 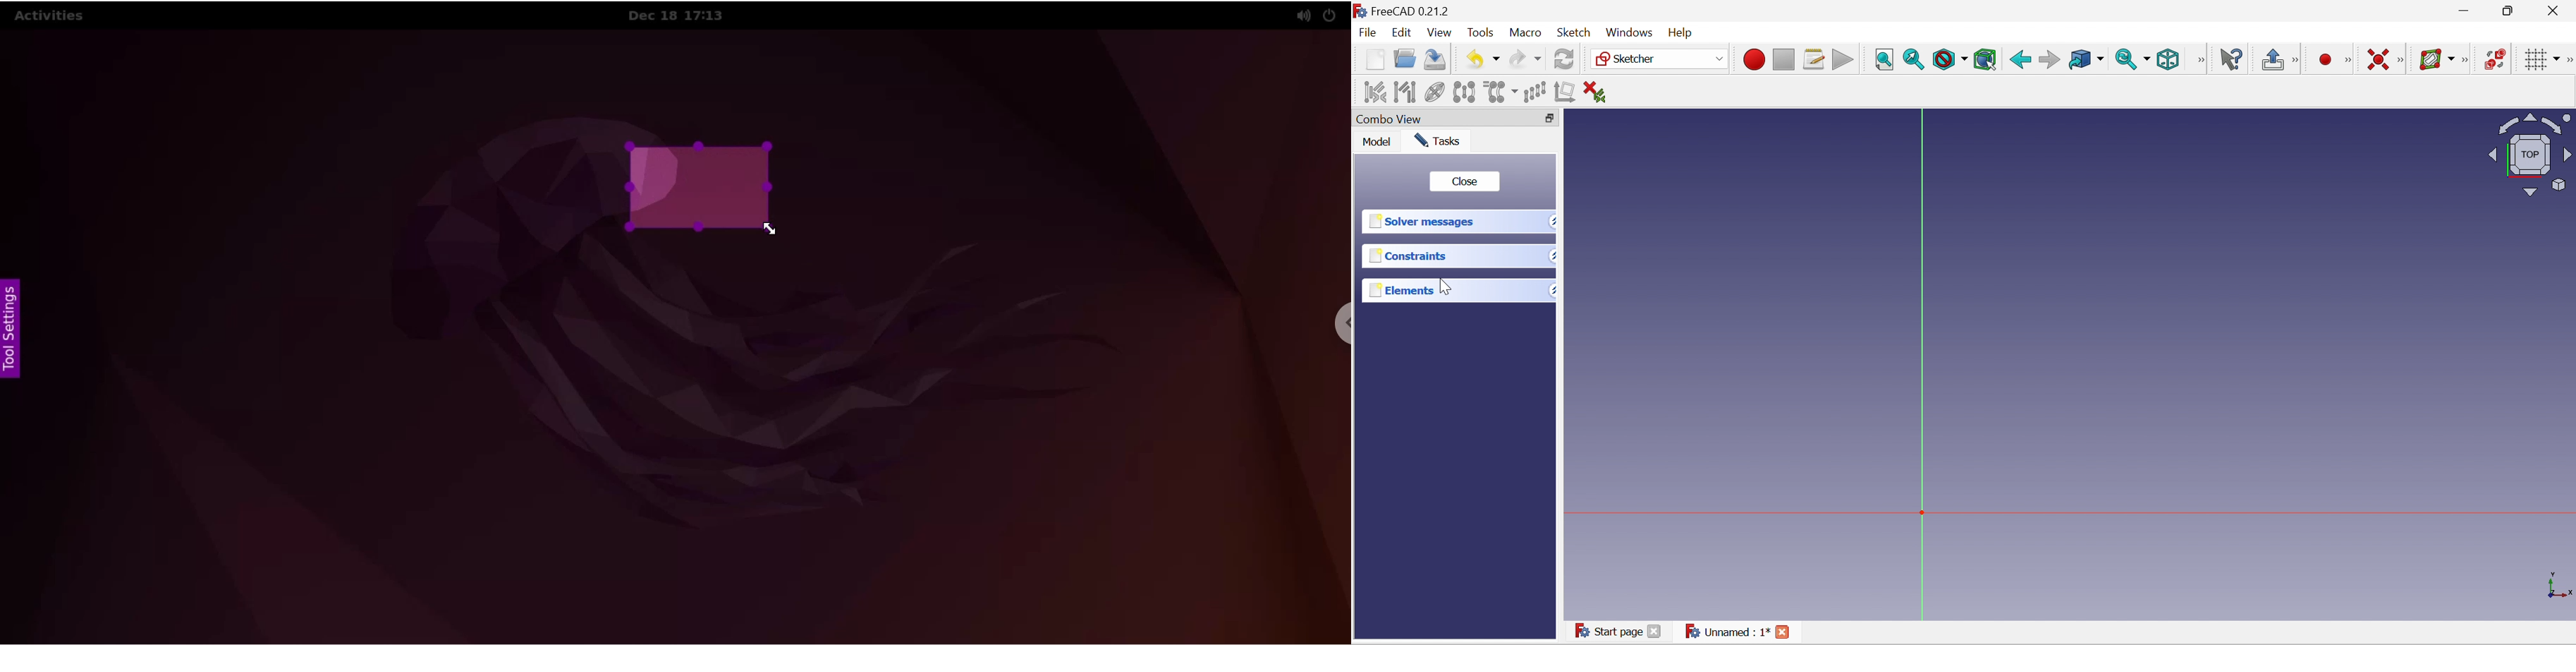 I want to click on Switch virtual space, so click(x=2496, y=59).